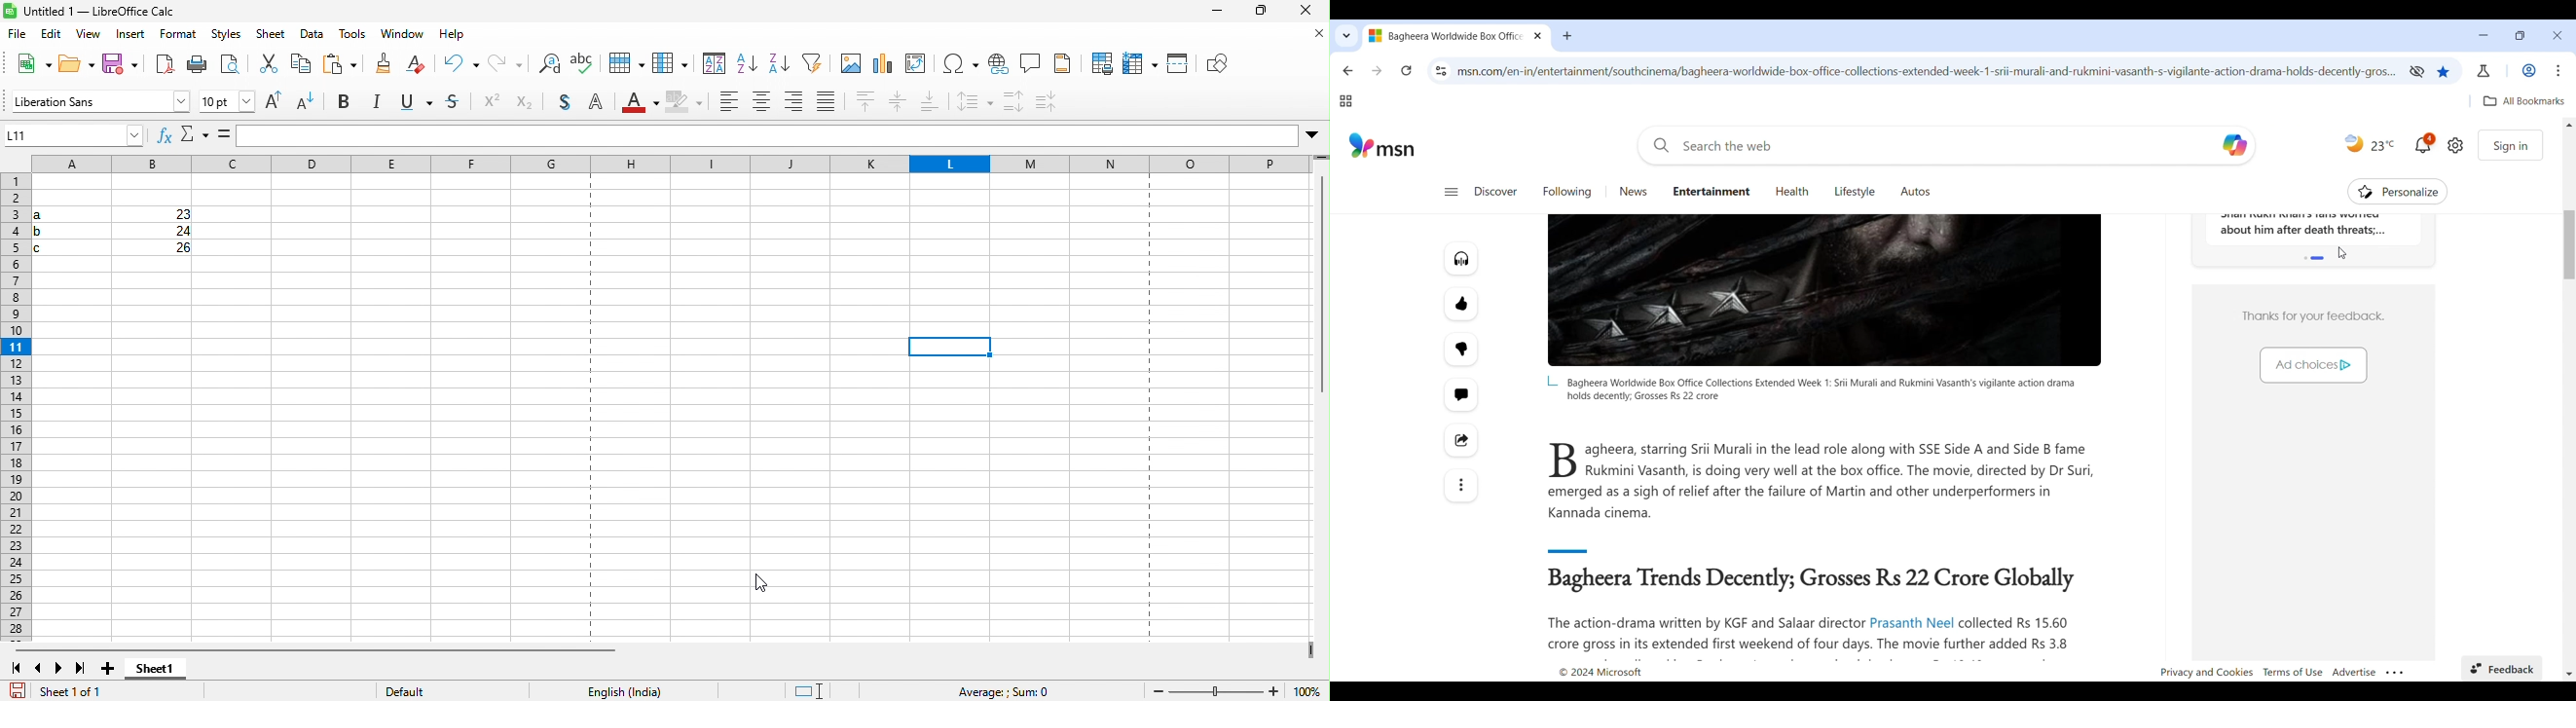 Image resolution: width=2576 pixels, height=728 pixels. I want to click on copy, so click(269, 65).